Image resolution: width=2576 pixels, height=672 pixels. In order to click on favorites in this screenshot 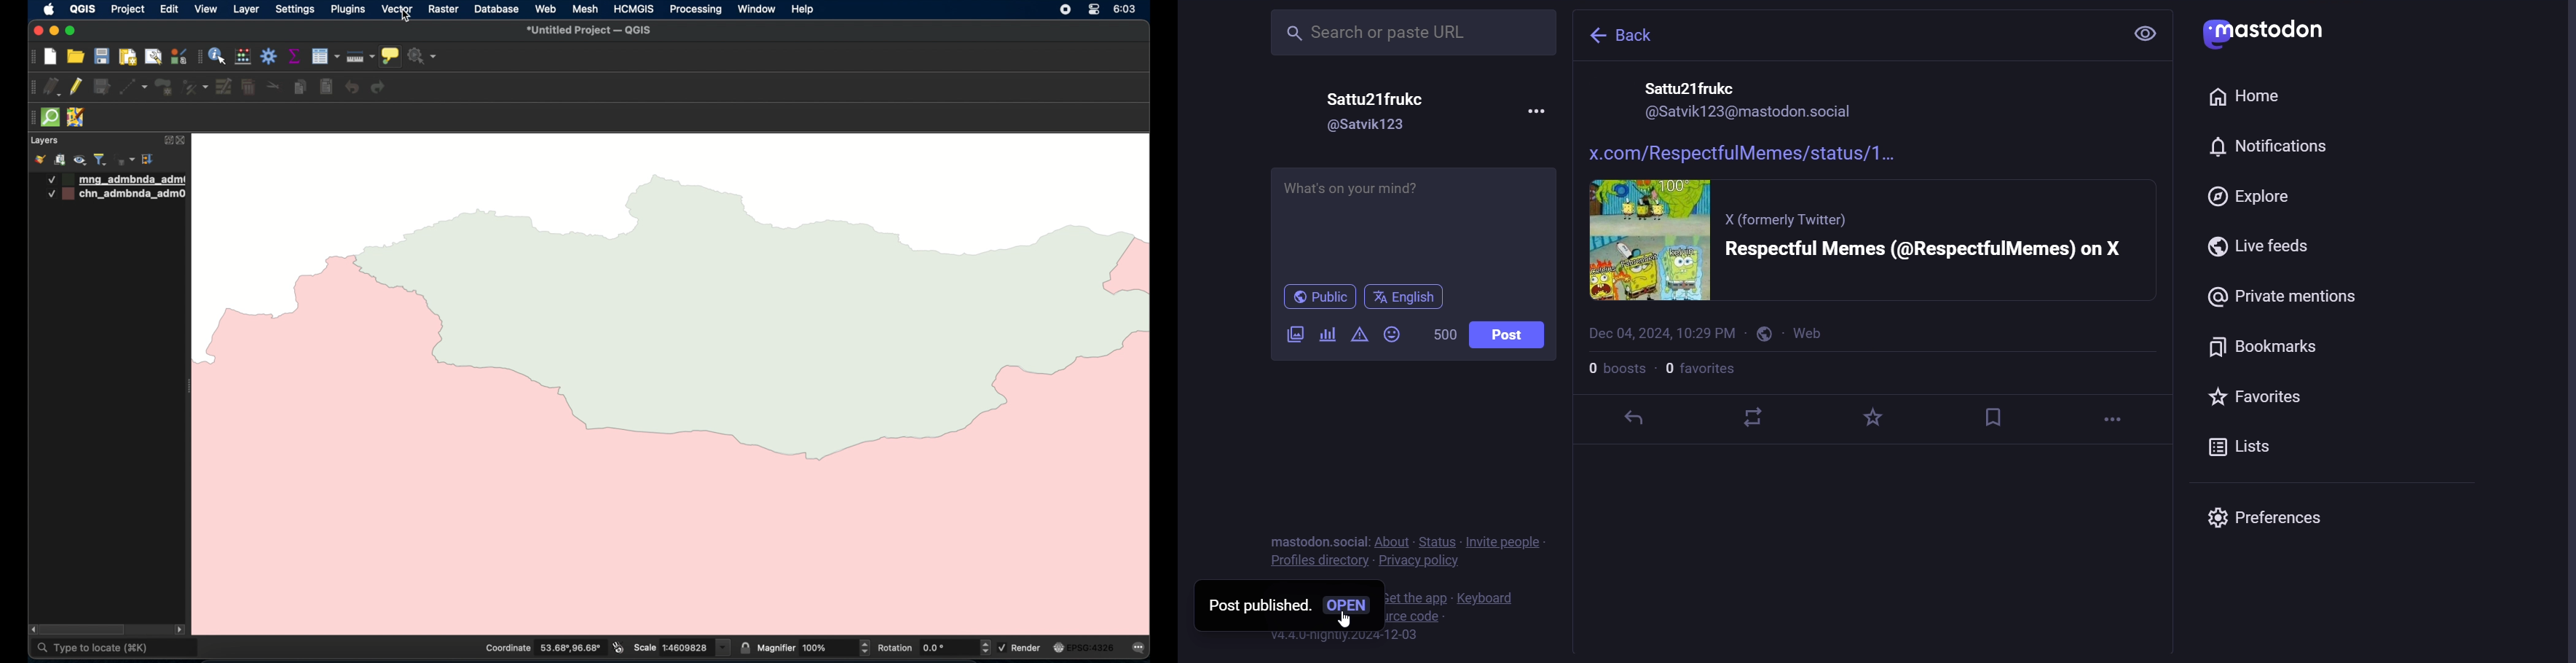, I will do `click(1700, 369)`.